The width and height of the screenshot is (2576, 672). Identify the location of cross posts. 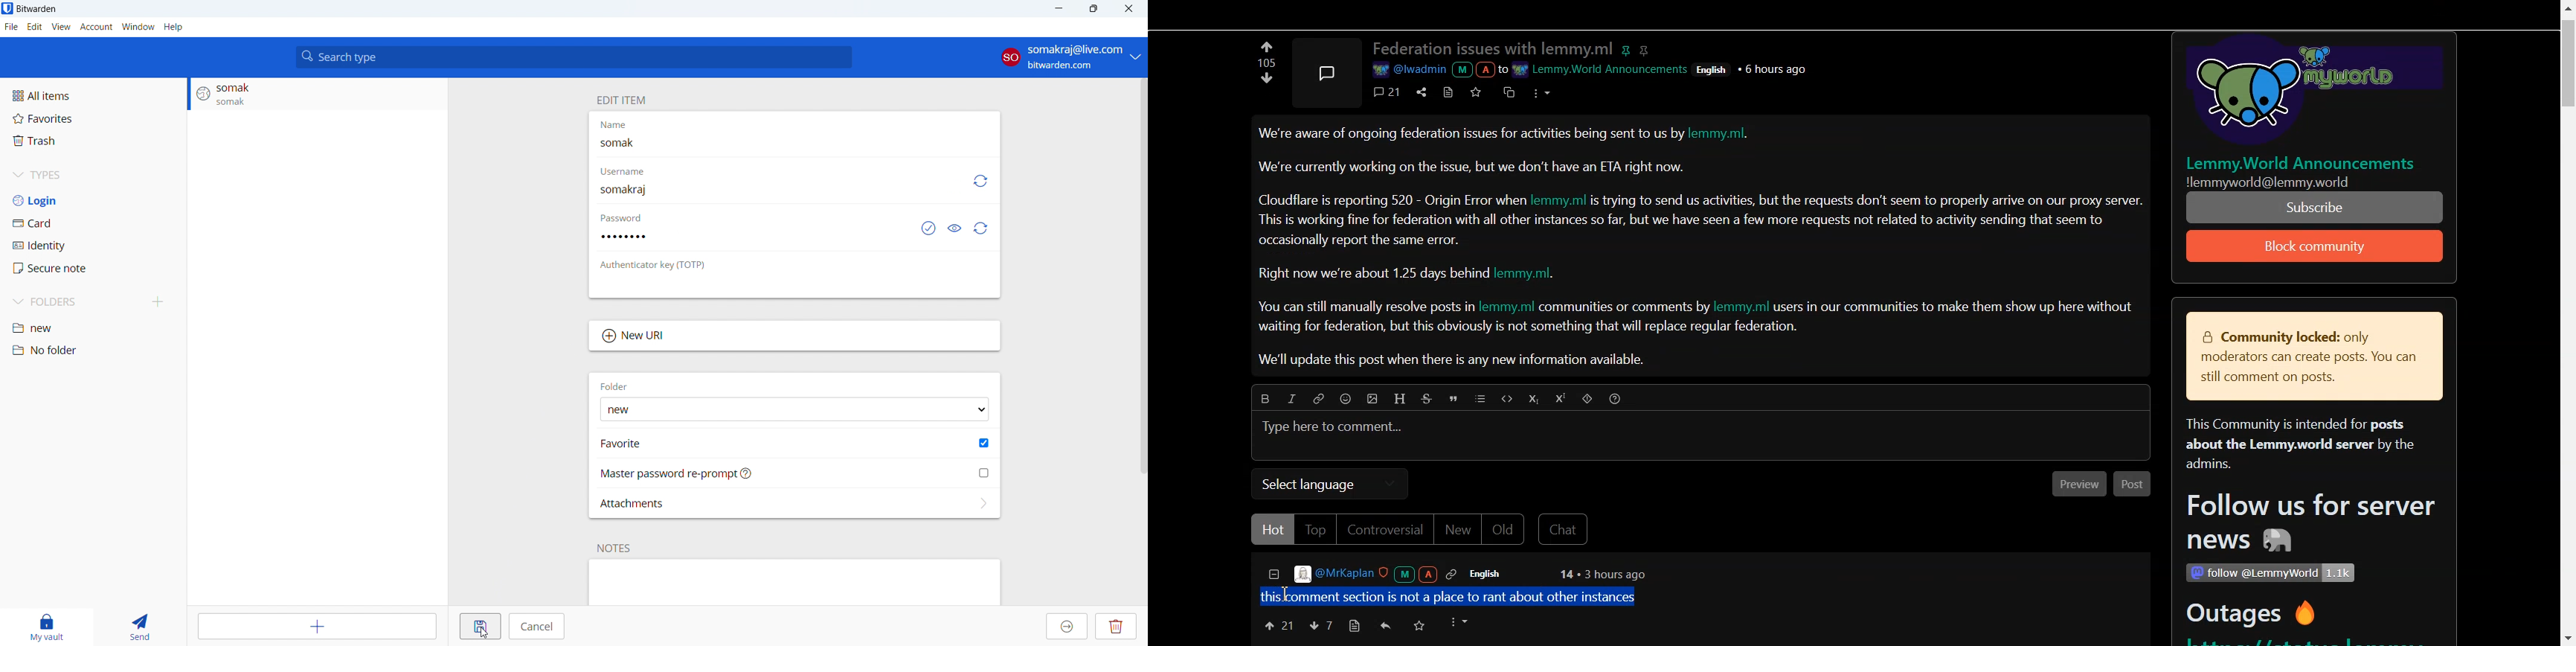
(1510, 91).